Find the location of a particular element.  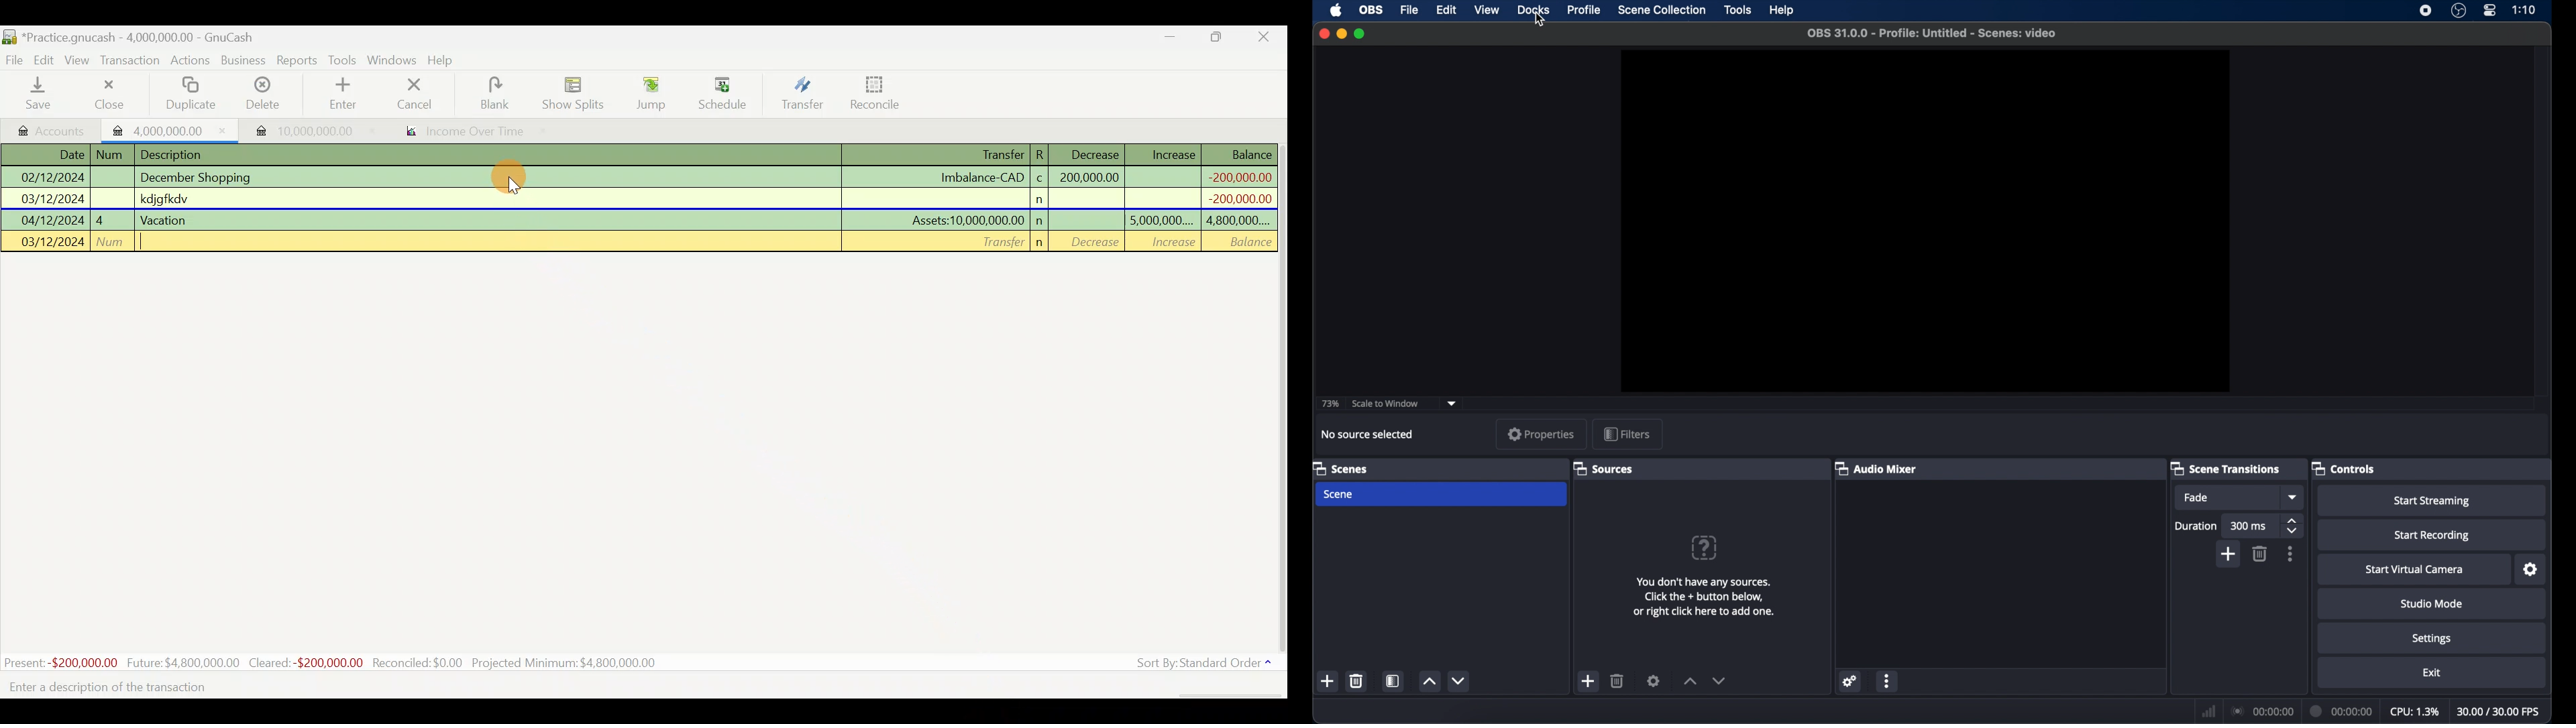

Document name is located at coordinates (144, 38).